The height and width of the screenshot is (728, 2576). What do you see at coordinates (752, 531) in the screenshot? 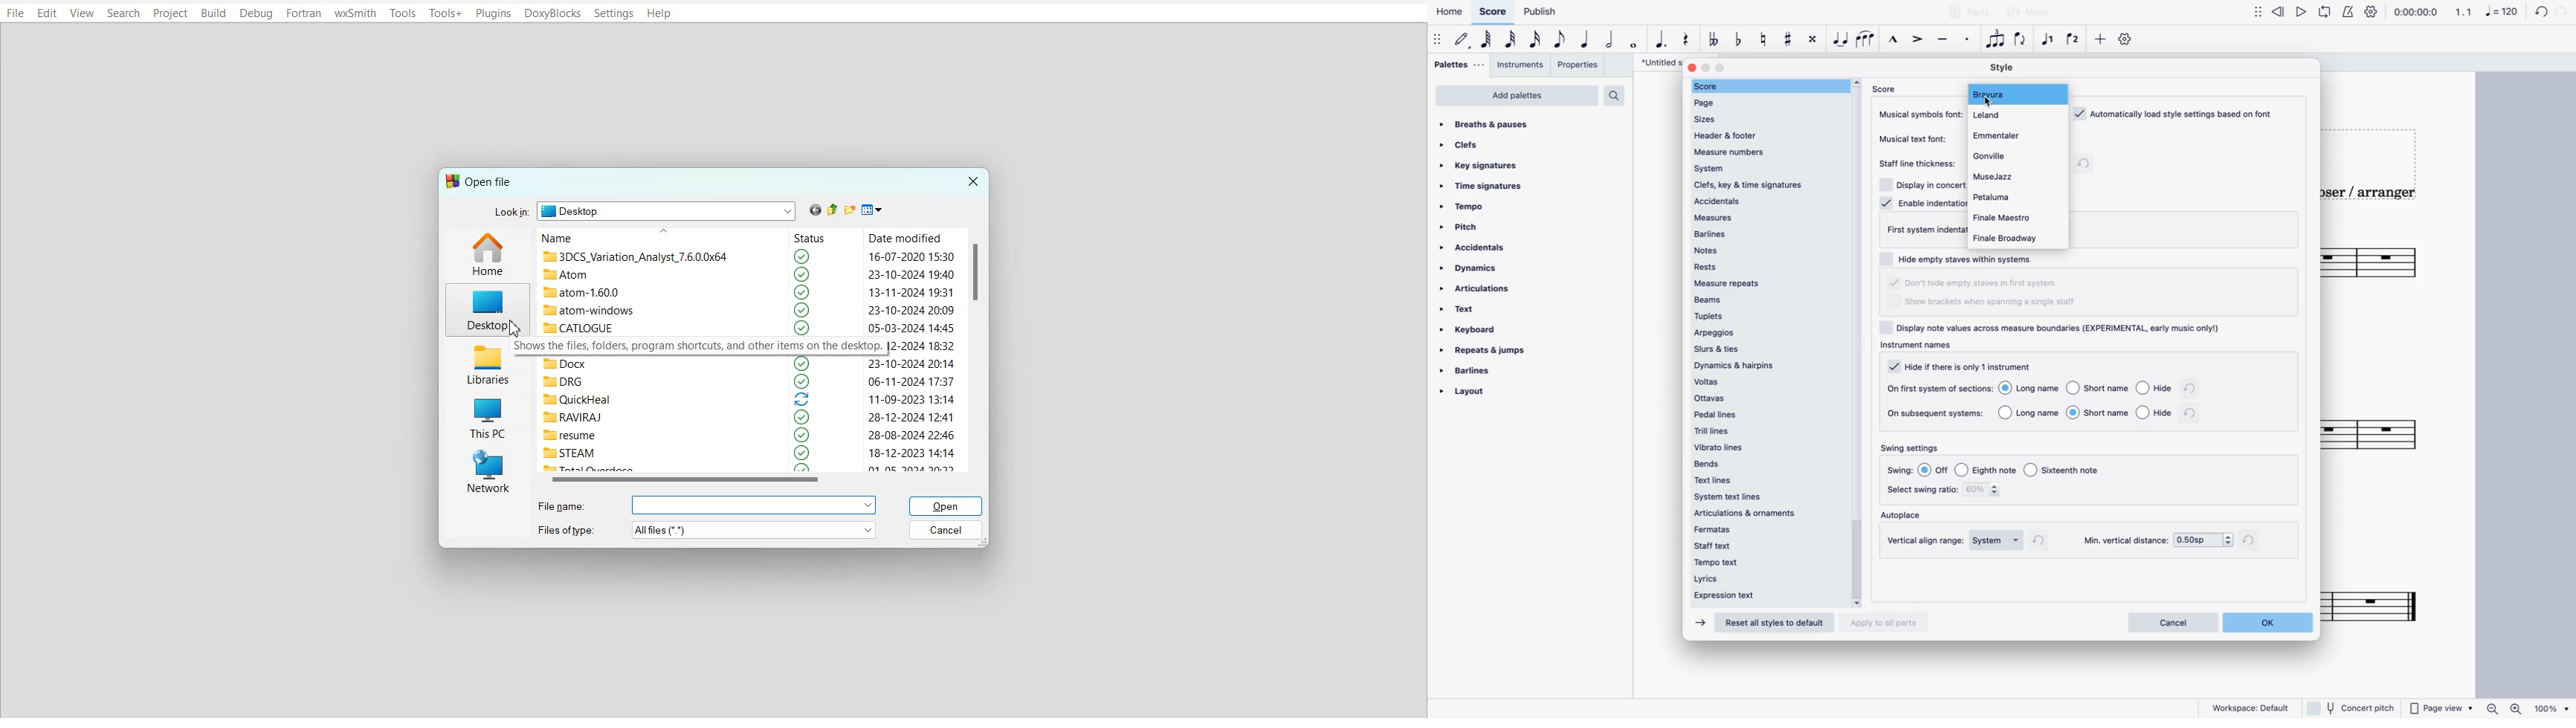
I see `more options` at bounding box center [752, 531].